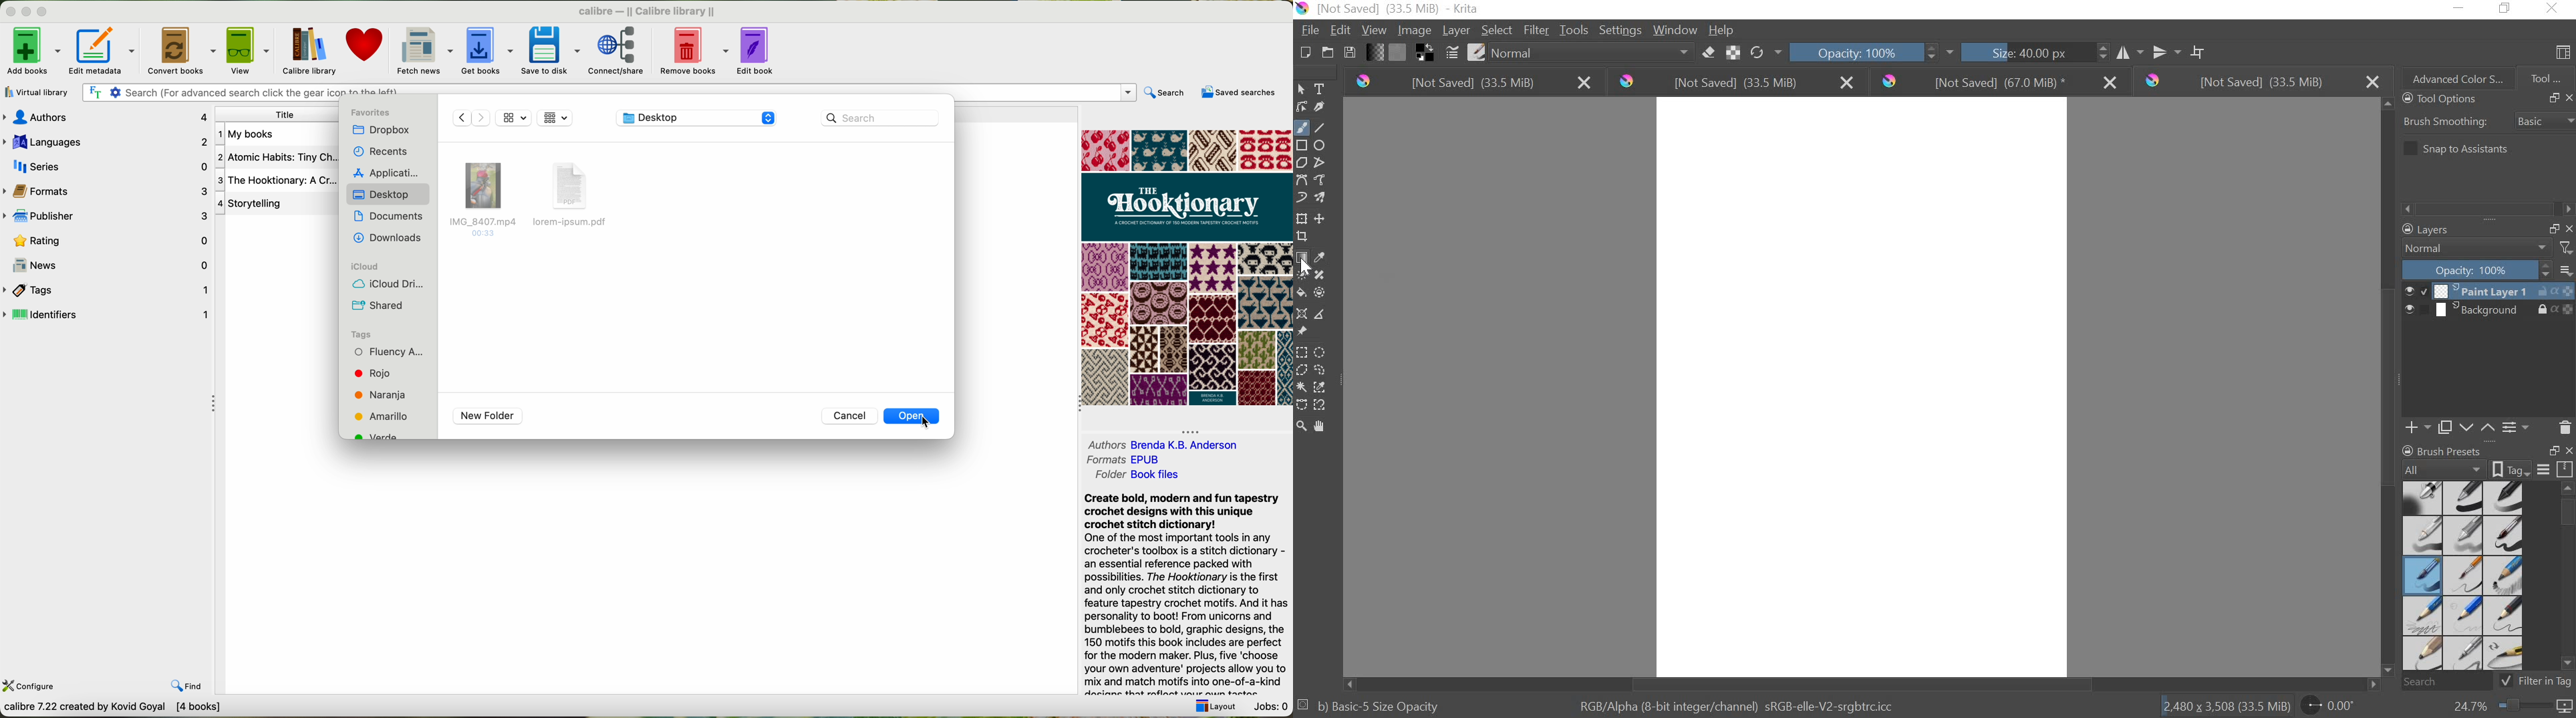 Image resolution: width=2576 pixels, height=728 pixels. What do you see at coordinates (1239, 93) in the screenshot?
I see `saved searches` at bounding box center [1239, 93].